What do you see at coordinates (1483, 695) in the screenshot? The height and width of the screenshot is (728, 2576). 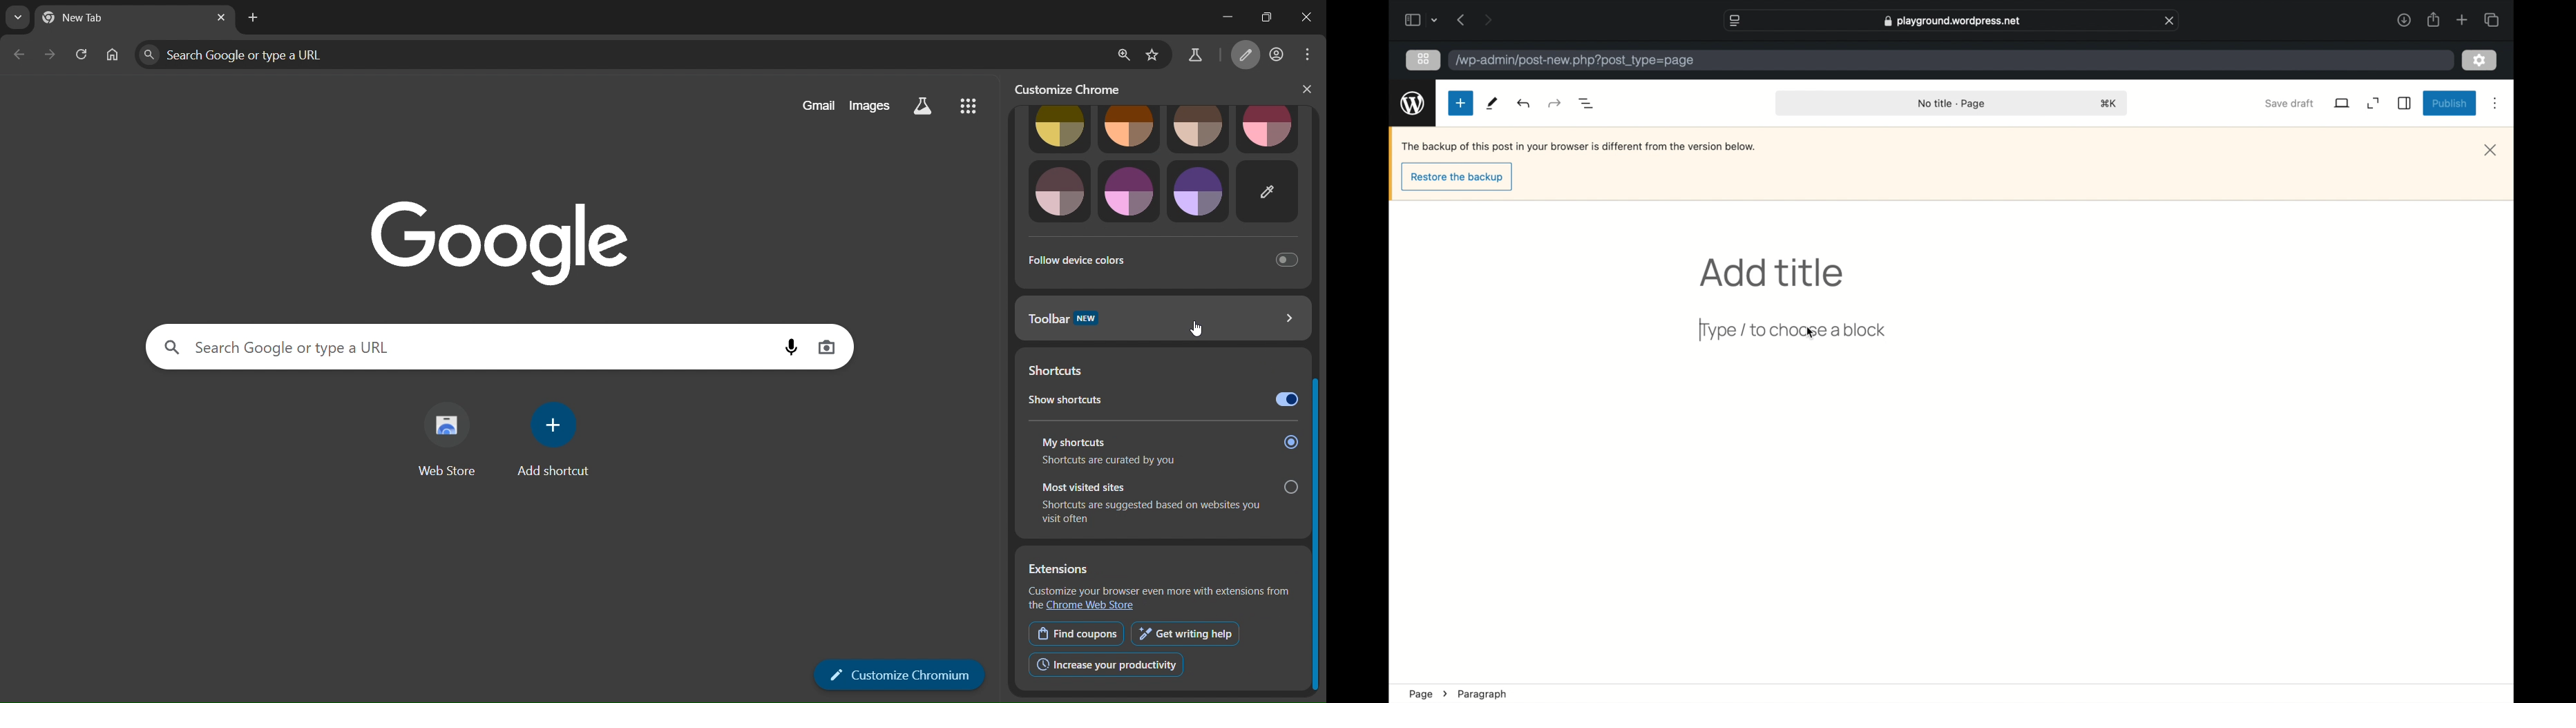 I see `paragraph` at bounding box center [1483, 695].